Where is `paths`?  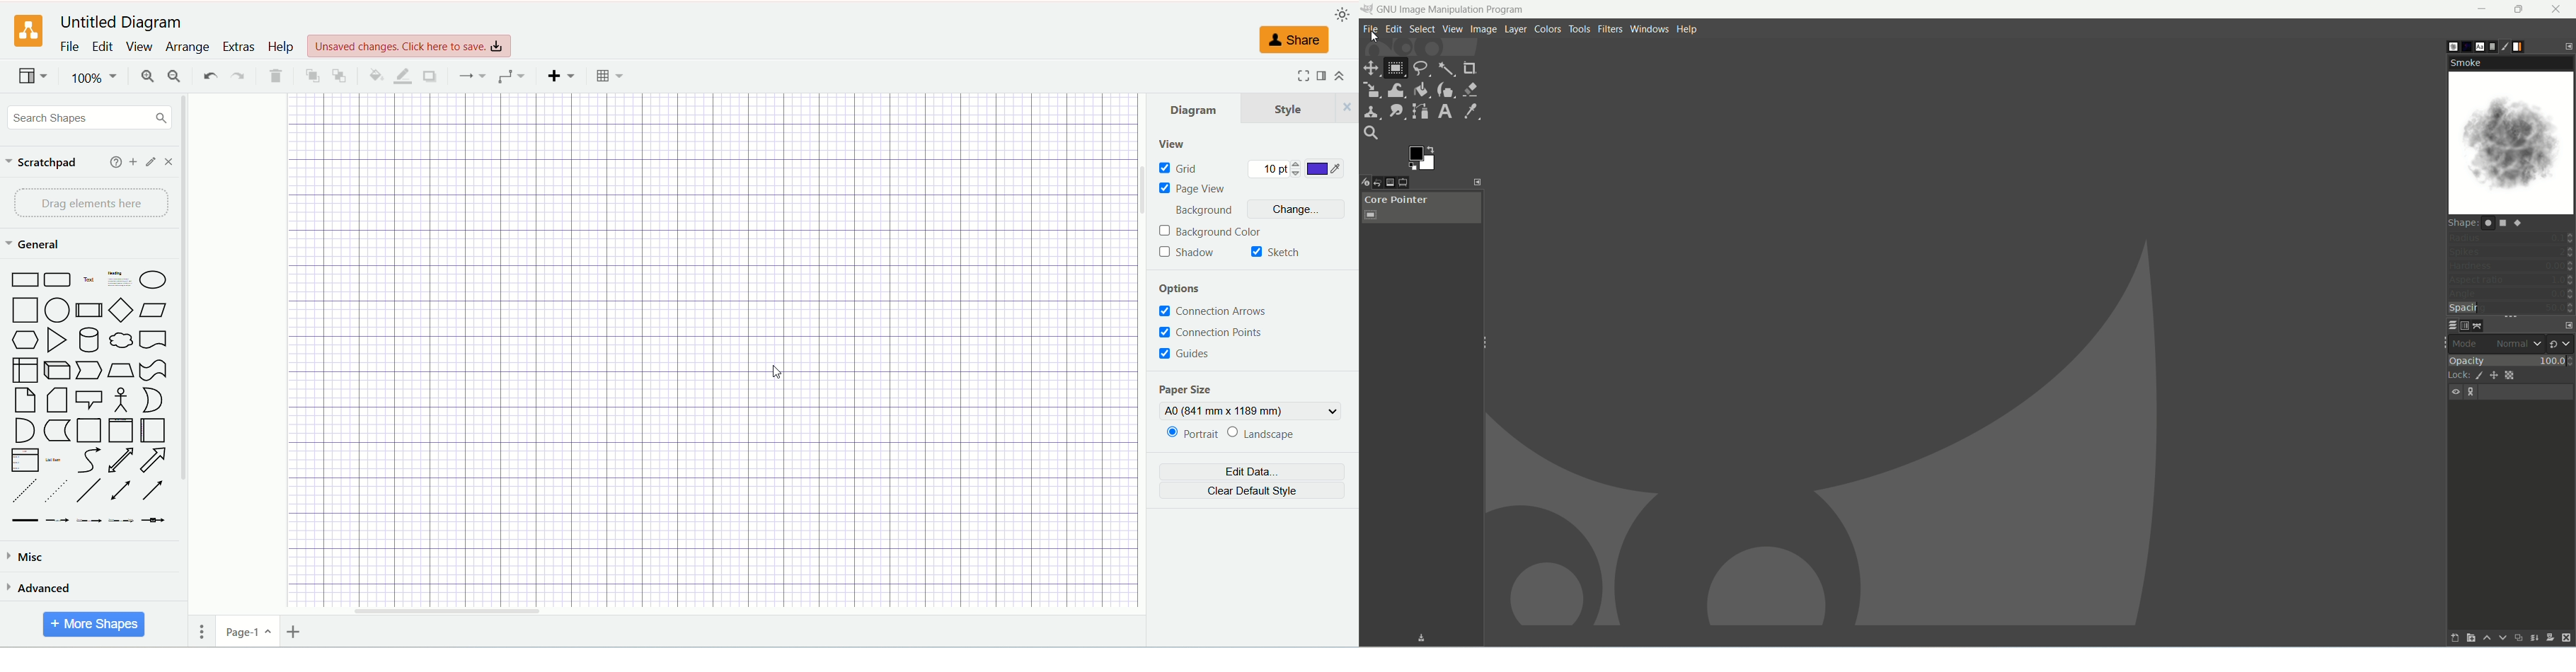 paths is located at coordinates (2481, 326).